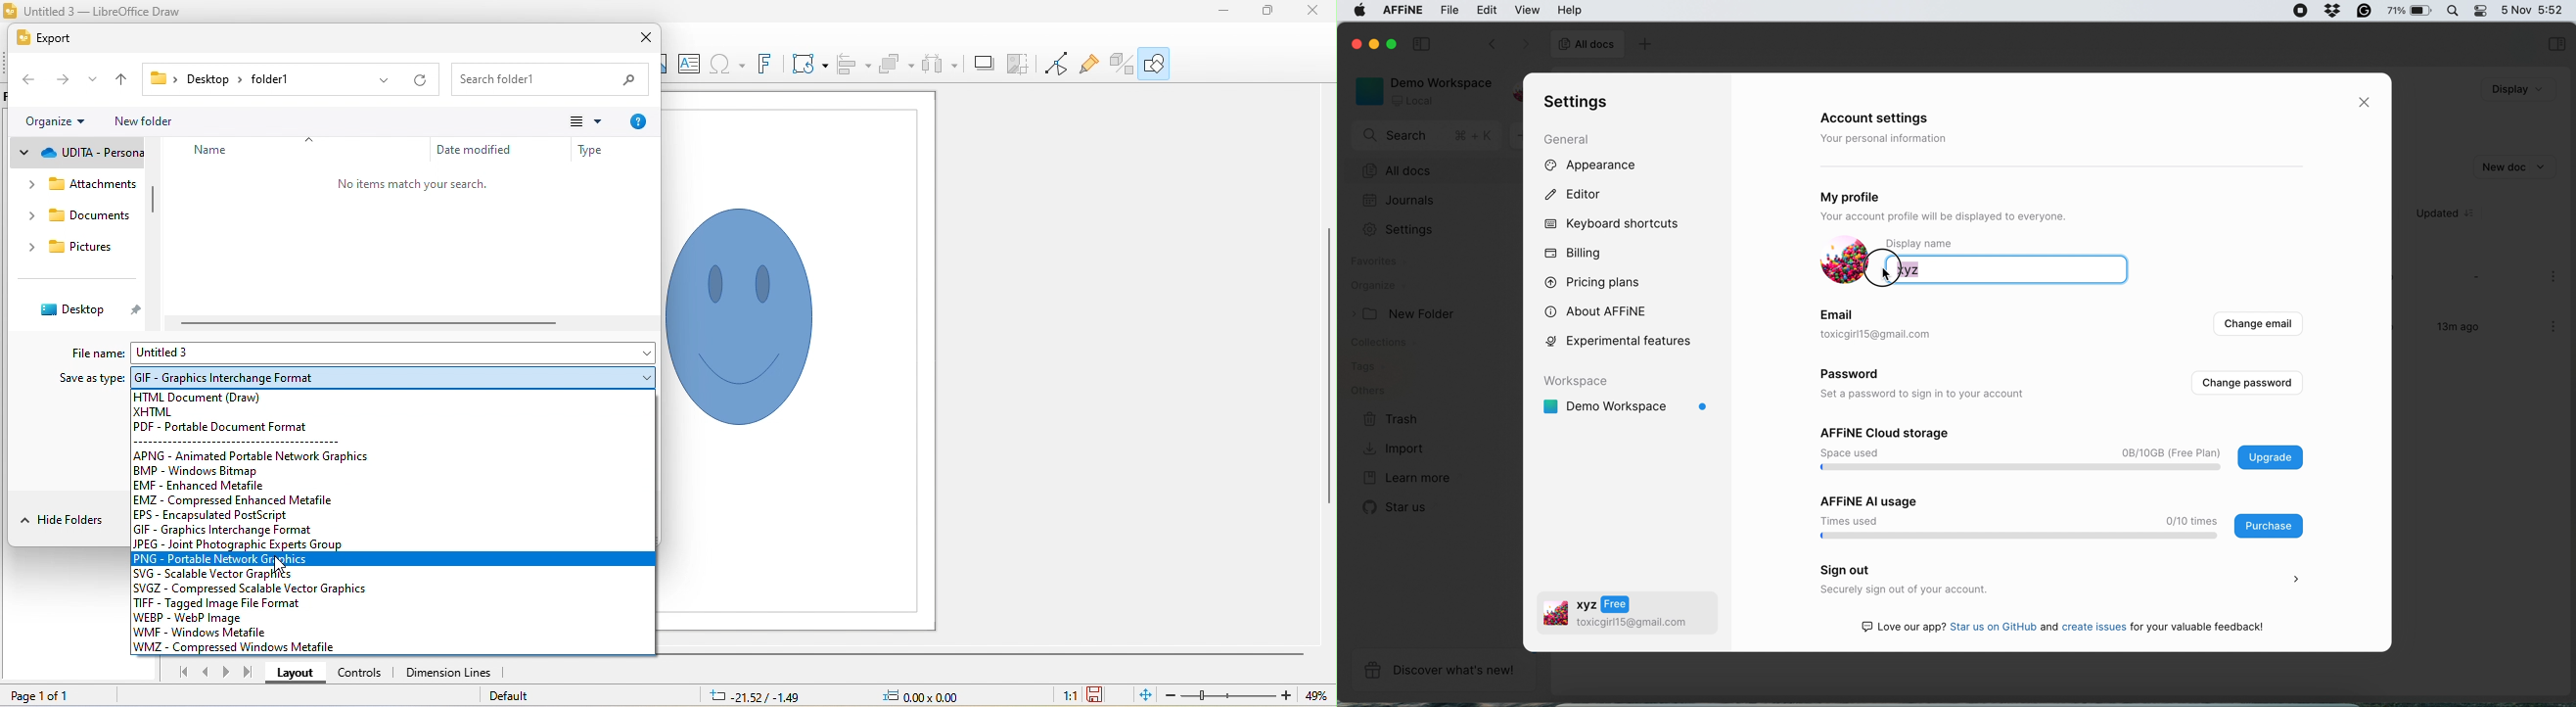 This screenshot has width=2576, height=728. I want to click on controls, so click(362, 673).